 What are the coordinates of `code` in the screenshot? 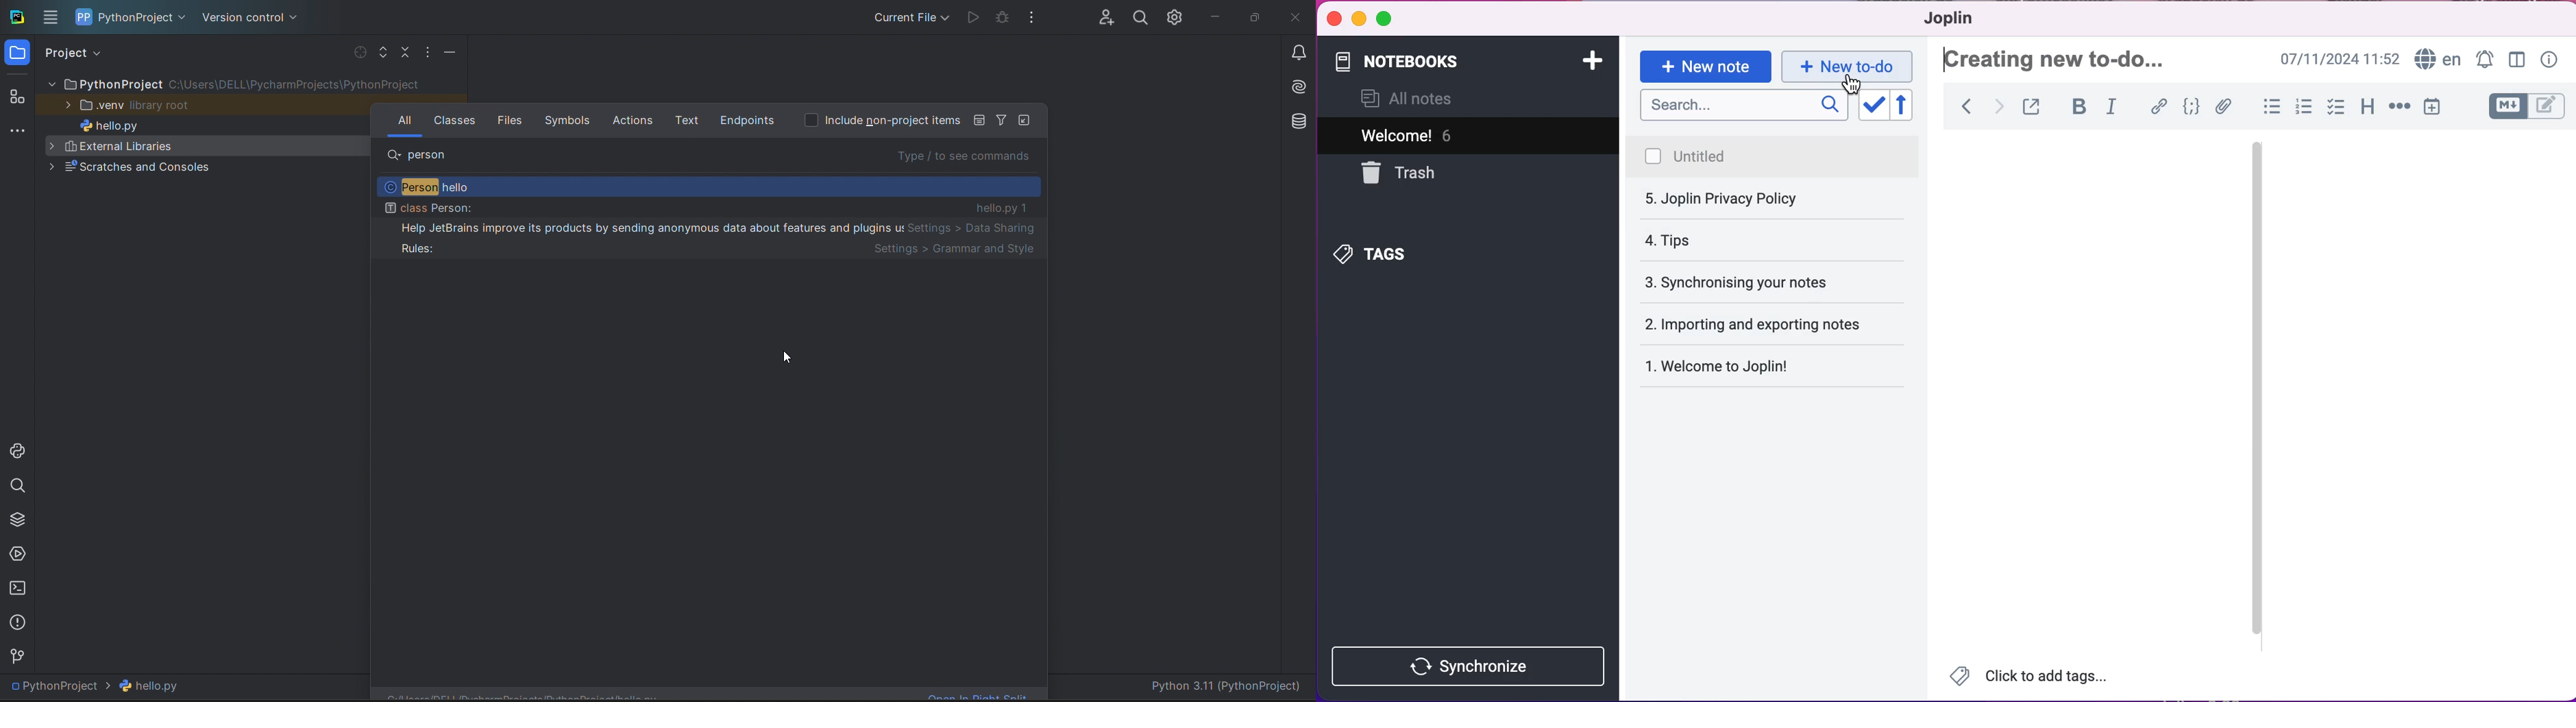 It's located at (2190, 107).